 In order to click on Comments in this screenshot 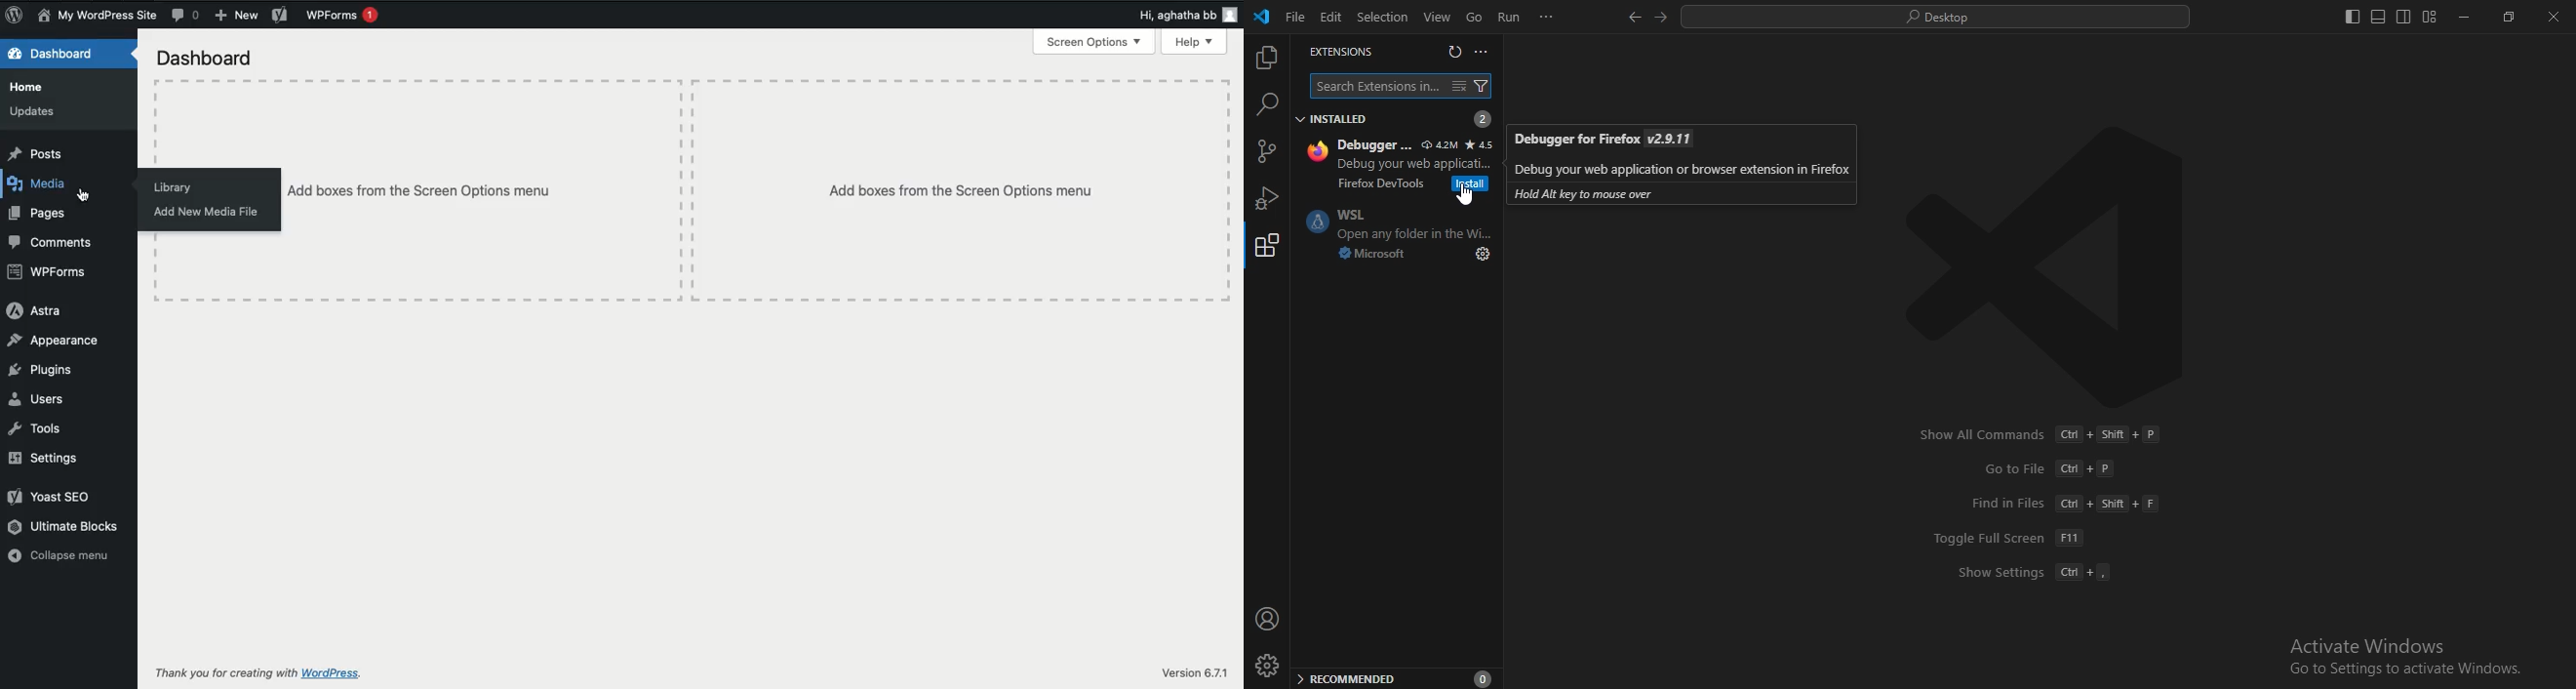, I will do `click(57, 241)`.